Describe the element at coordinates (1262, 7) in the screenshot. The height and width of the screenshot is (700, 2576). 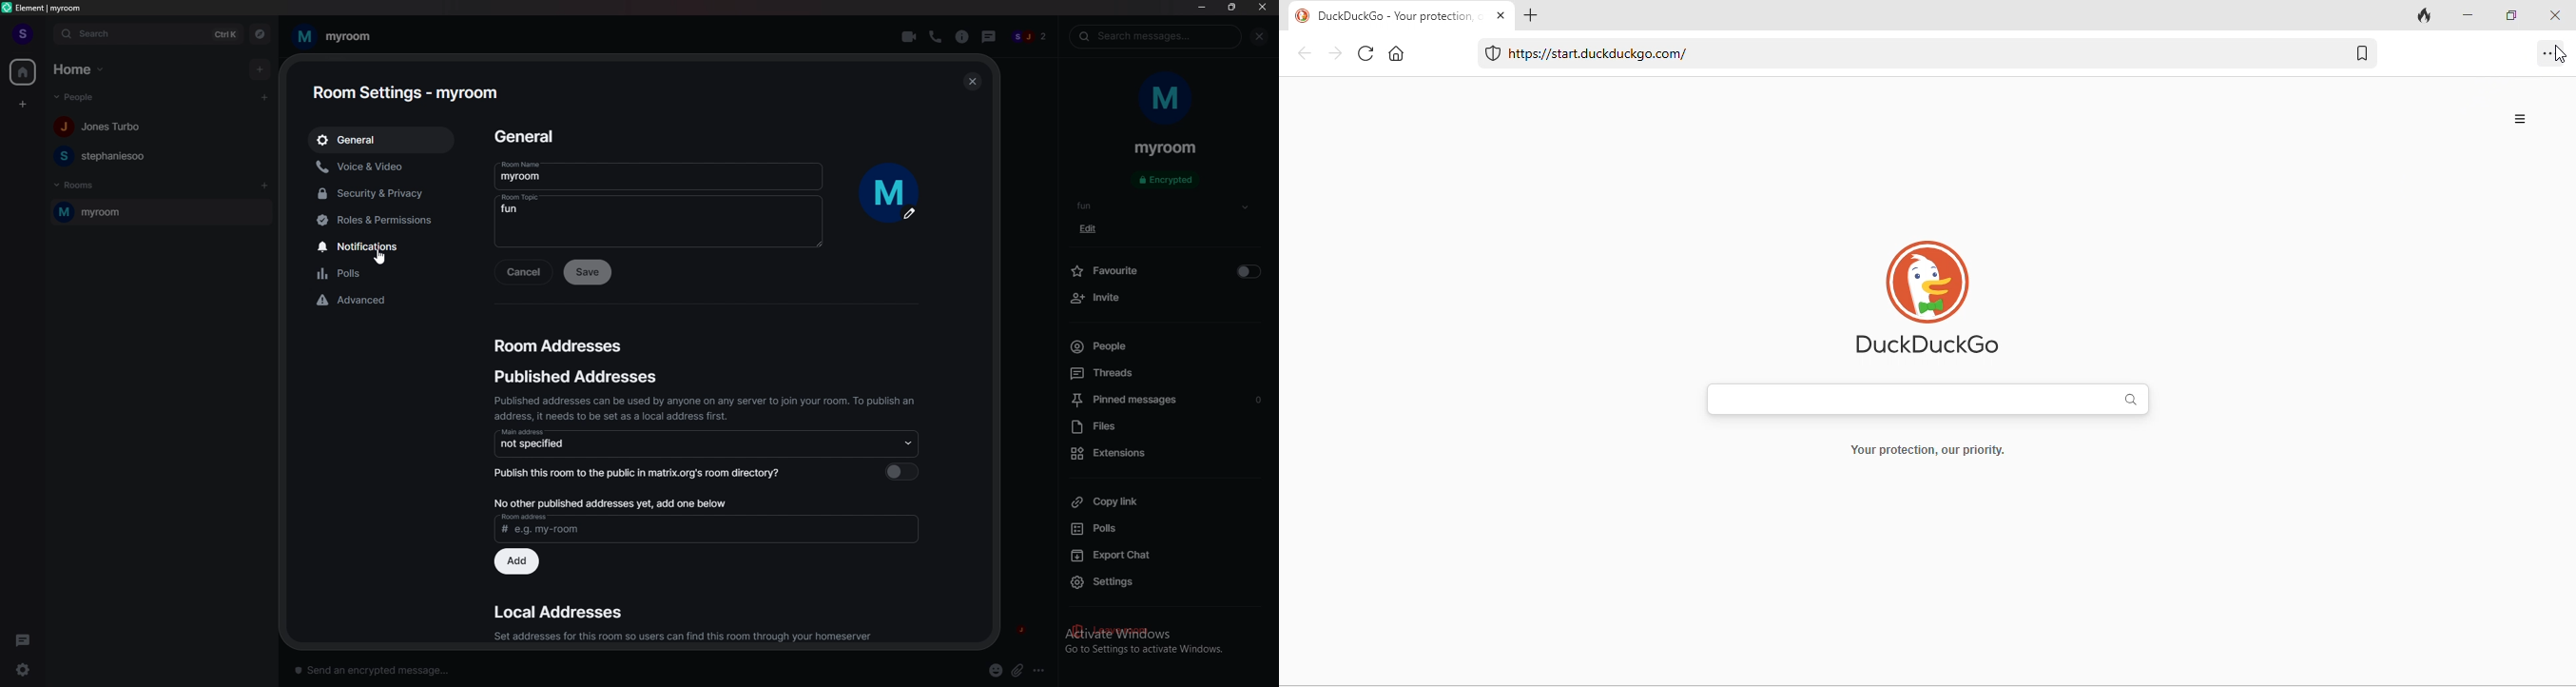
I see `close` at that location.